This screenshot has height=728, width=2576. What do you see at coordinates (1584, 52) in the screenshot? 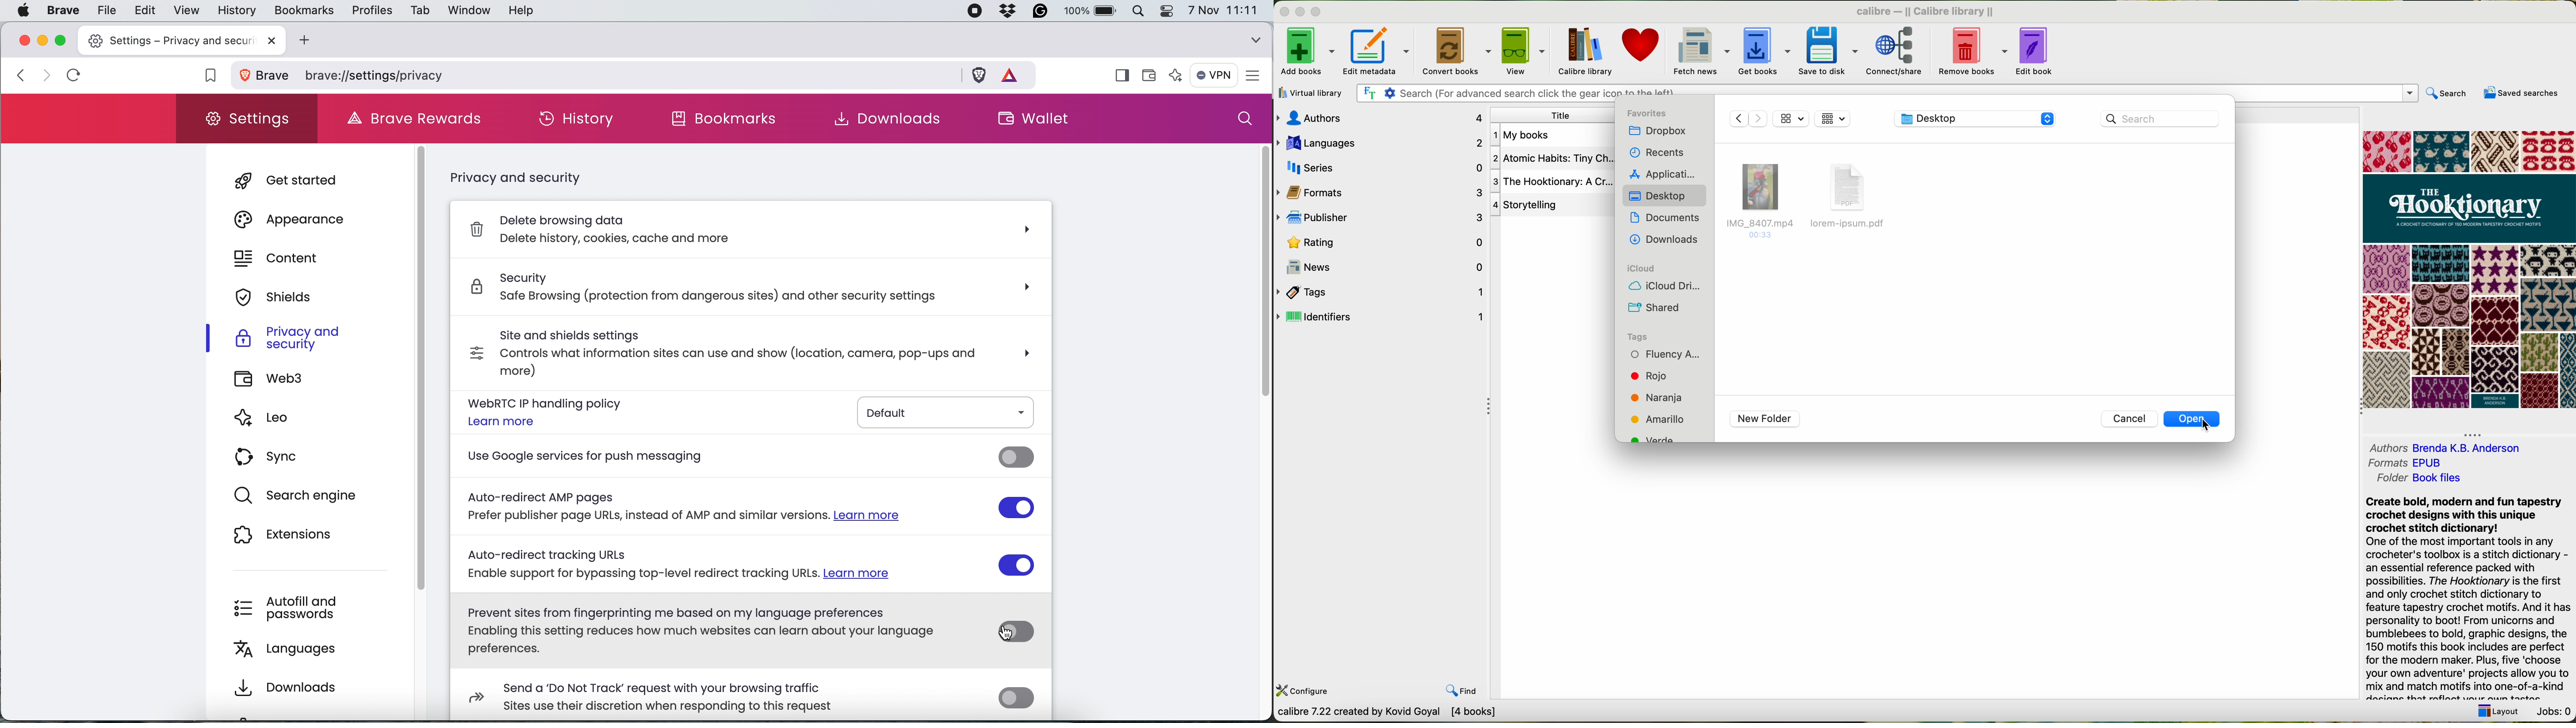
I see `Calibre library` at bounding box center [1584, 52].